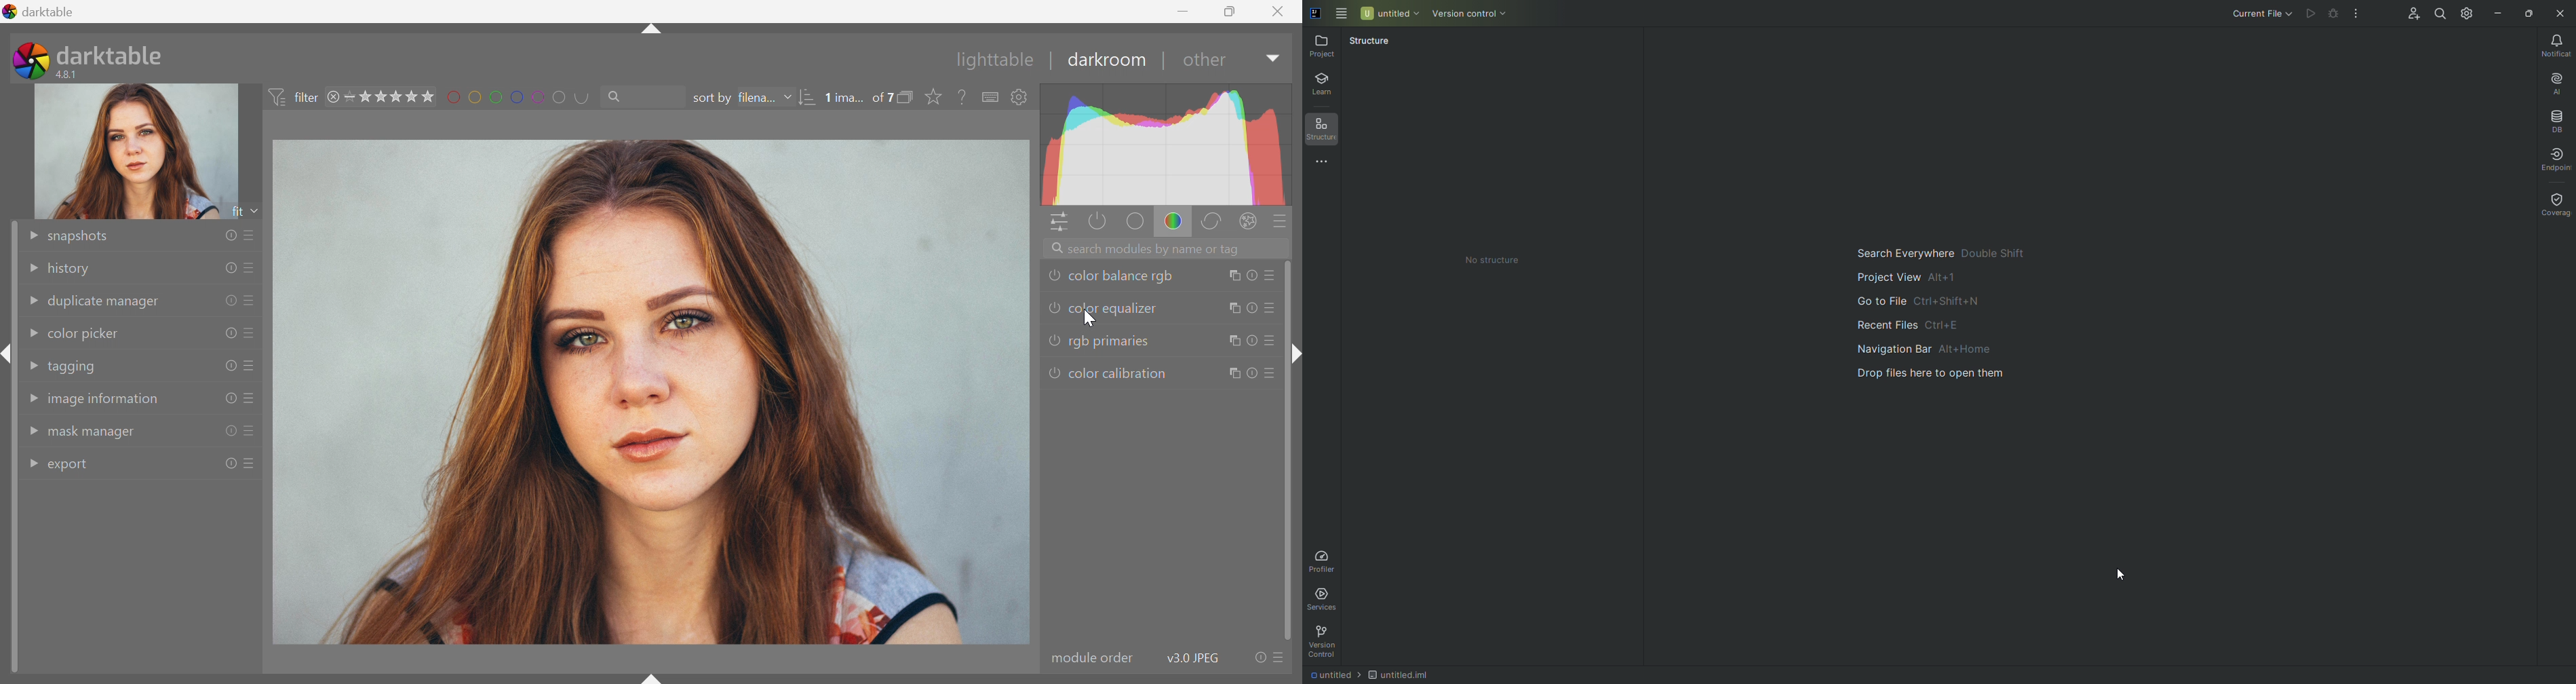  Describe the element at coordinates (1466, 13) in the screenshot. I see `Version Control` at that location.